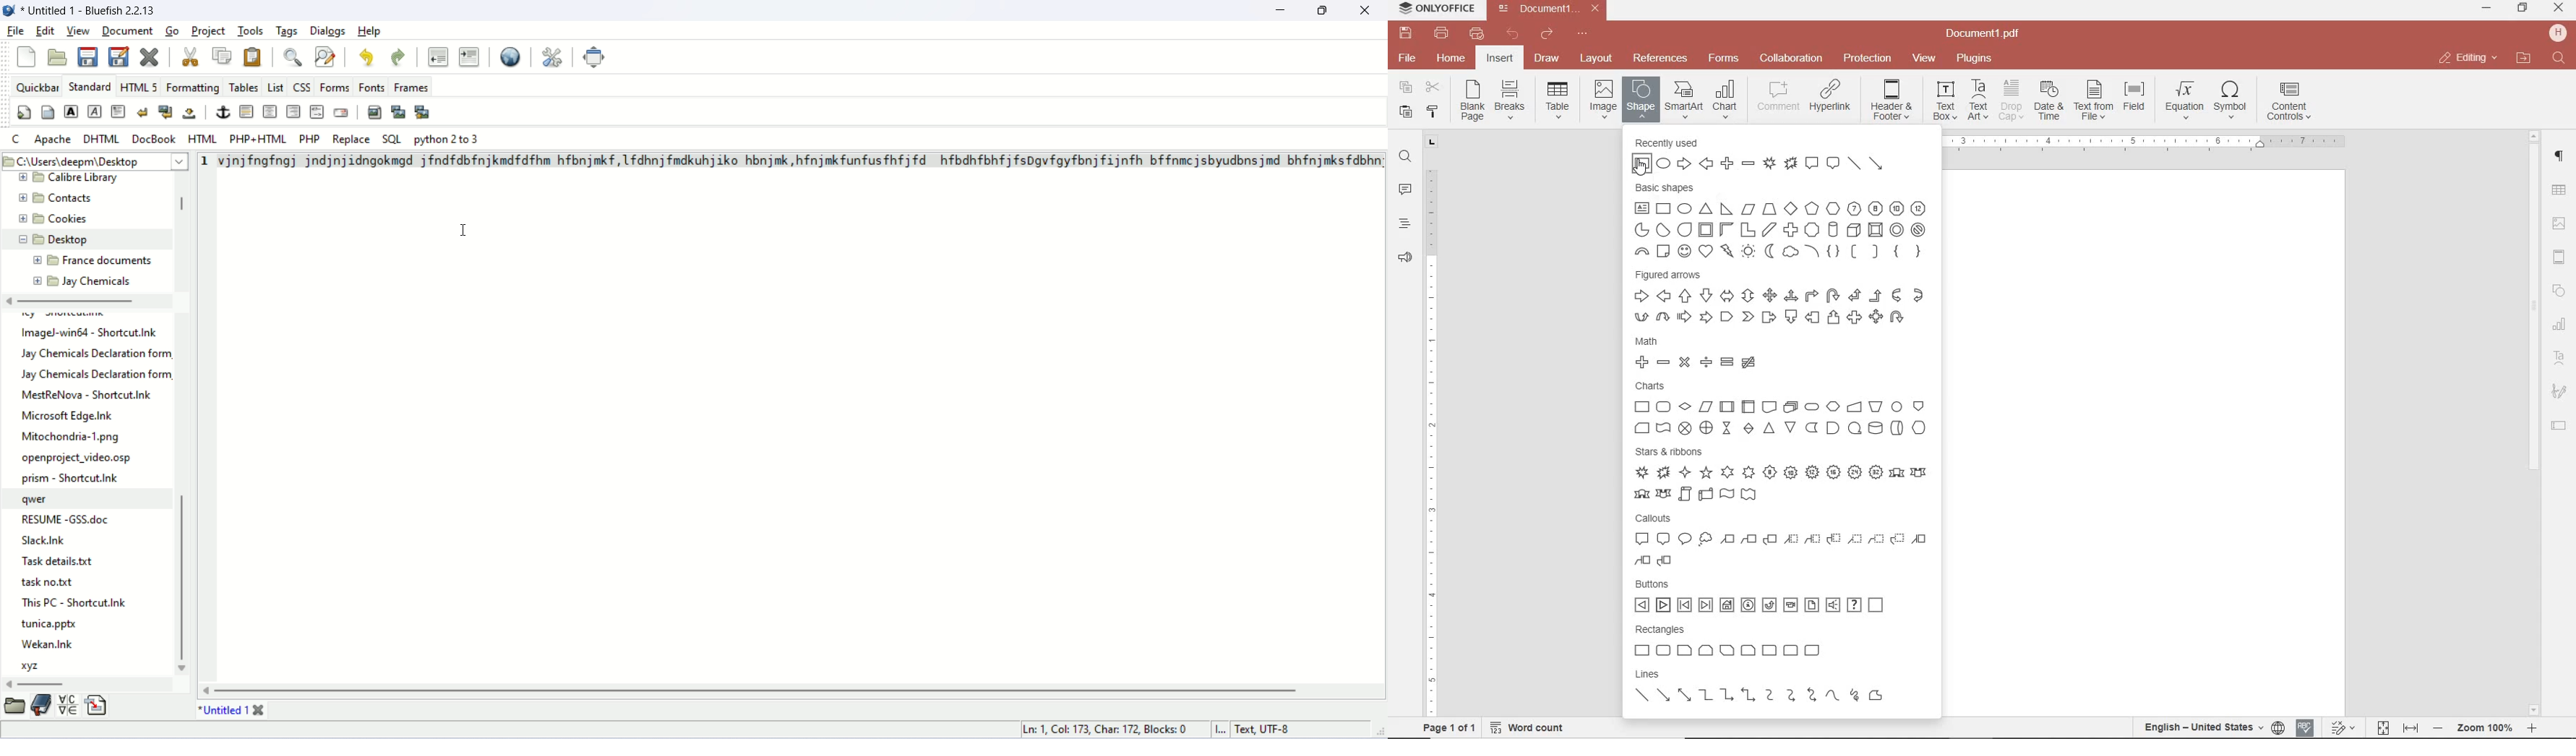 The height and width of the screenshot is (756, 2576). I want to click on INSERT CURRENT DATE AND TIME, so click(2047, 101).